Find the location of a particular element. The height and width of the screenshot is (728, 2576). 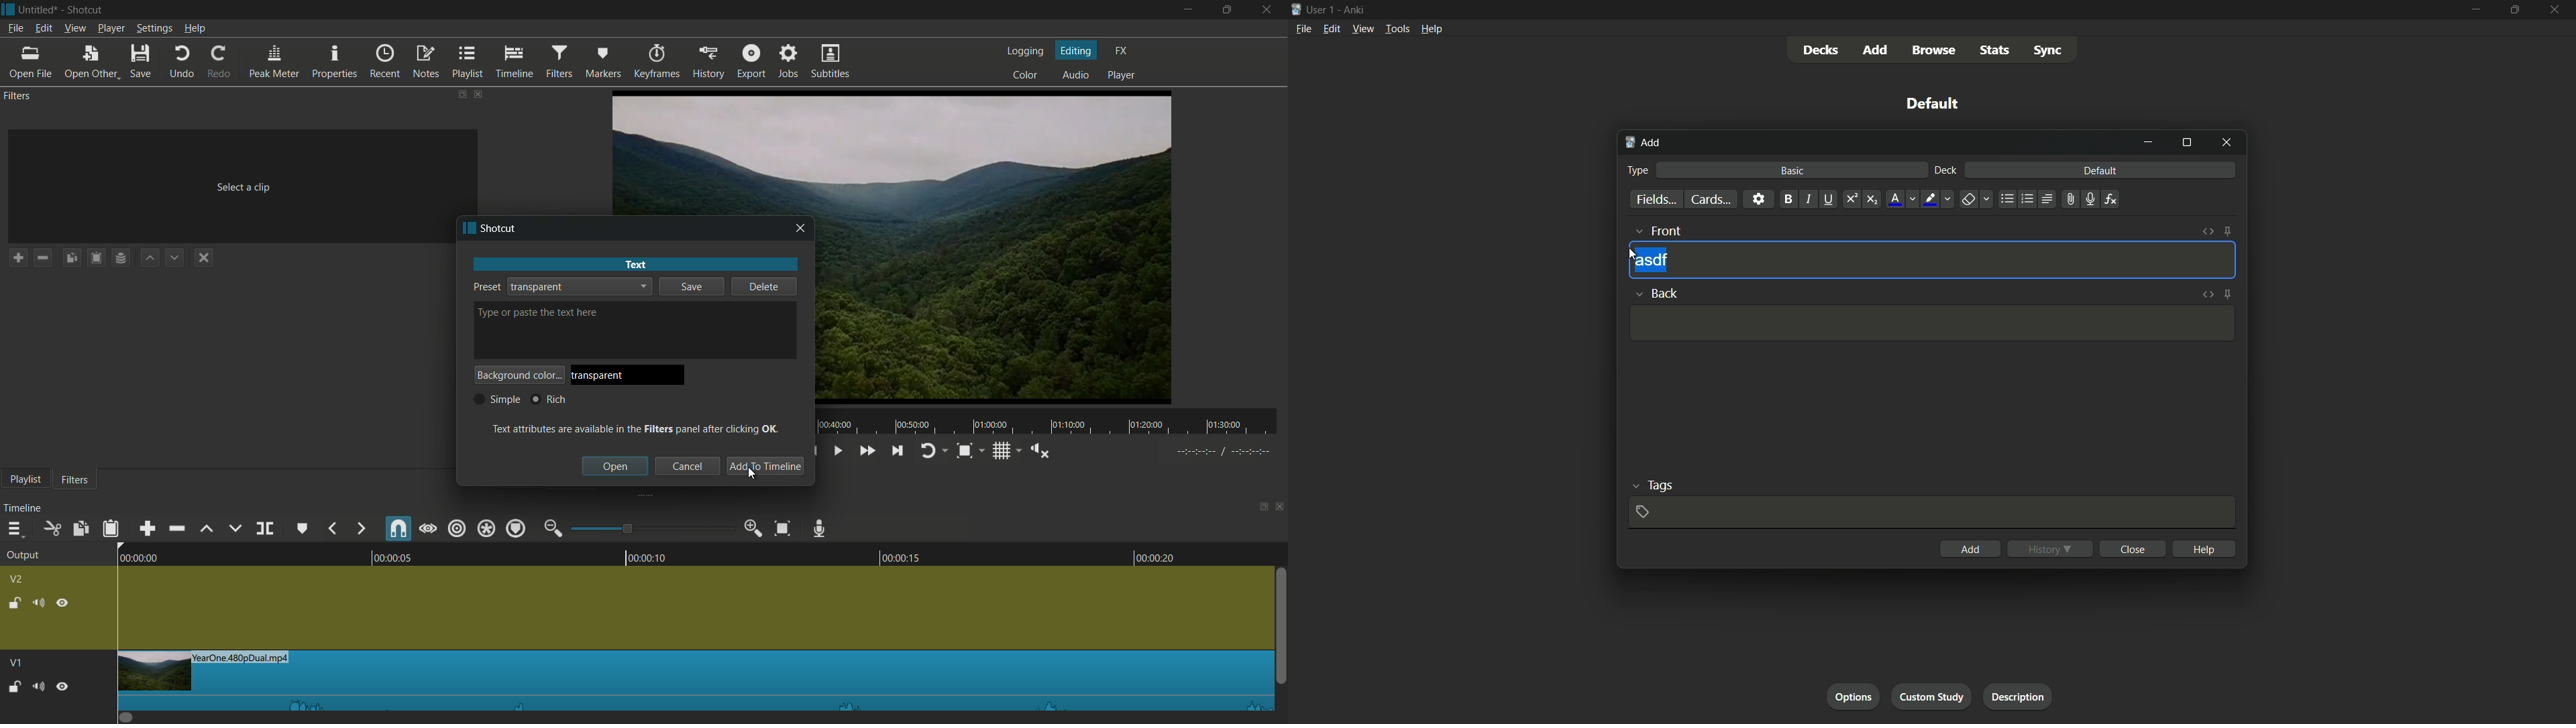

file menu is located at coordinates (15, 29).